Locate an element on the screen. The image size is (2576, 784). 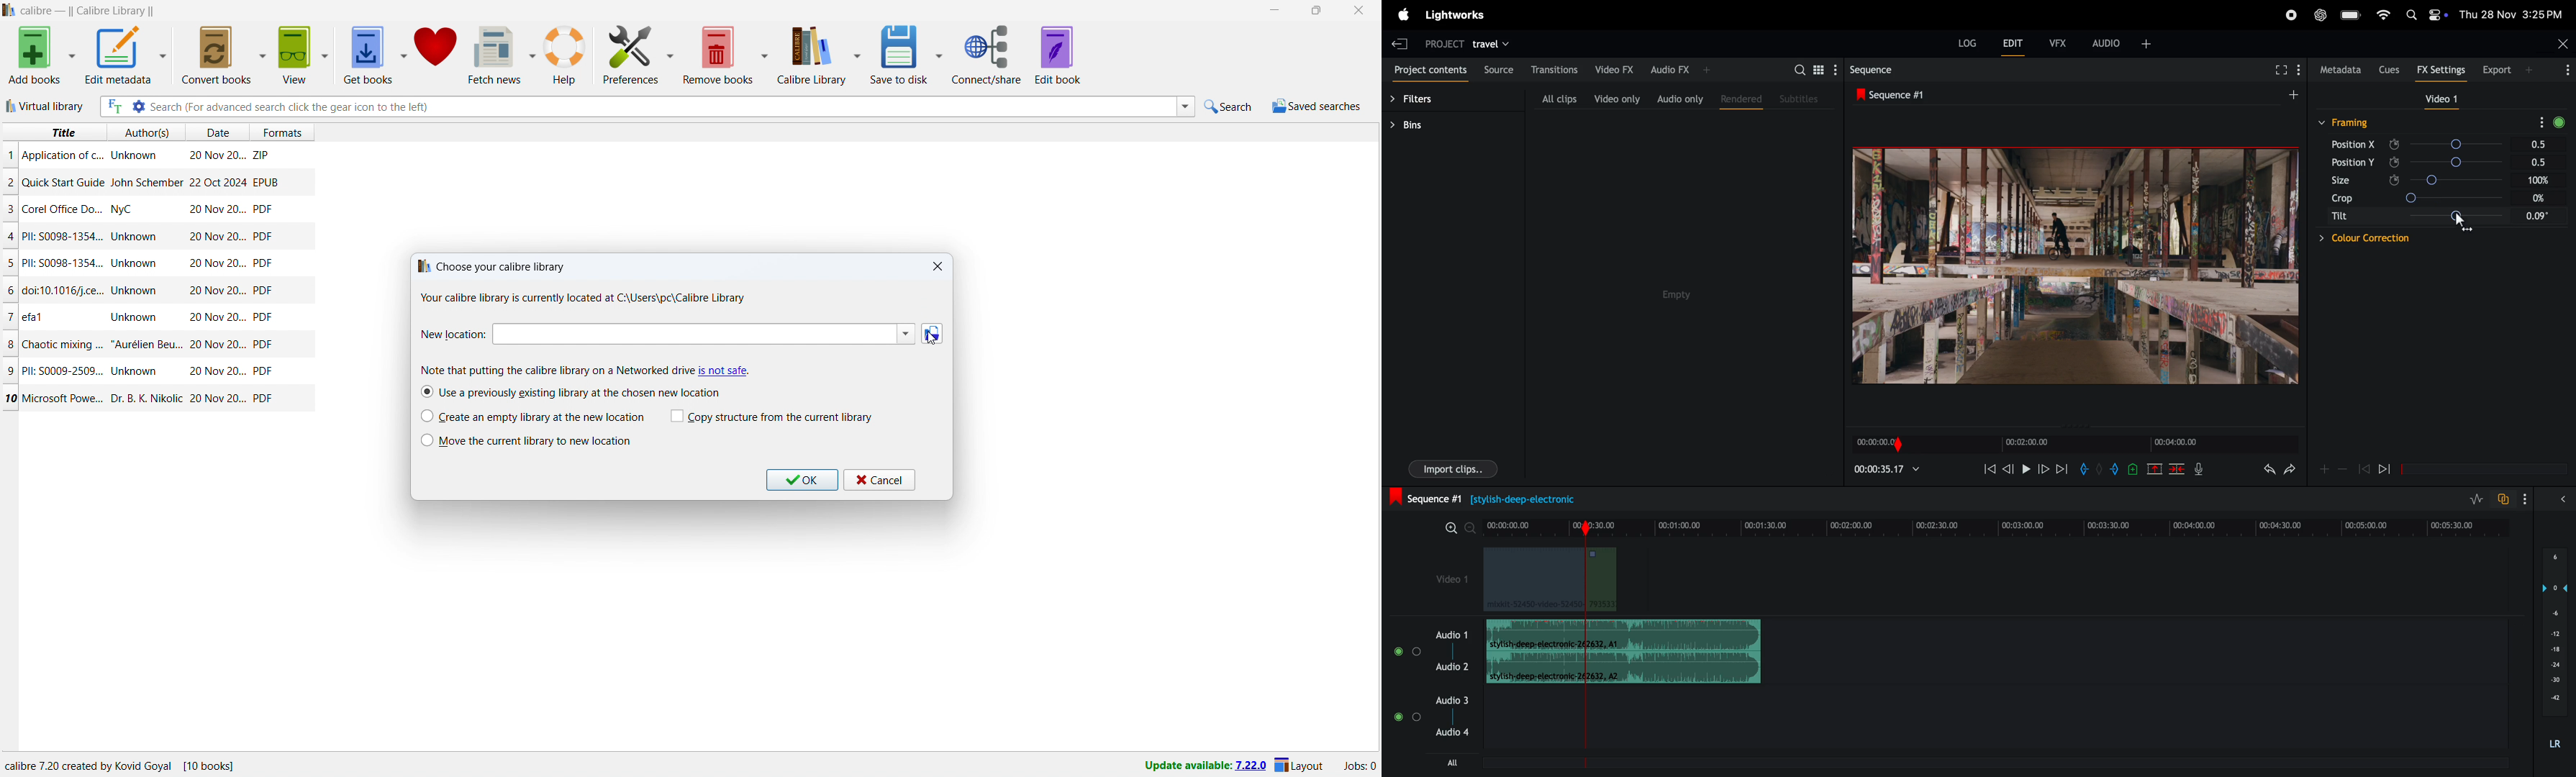
video only is located at coordinates (1616, 99).